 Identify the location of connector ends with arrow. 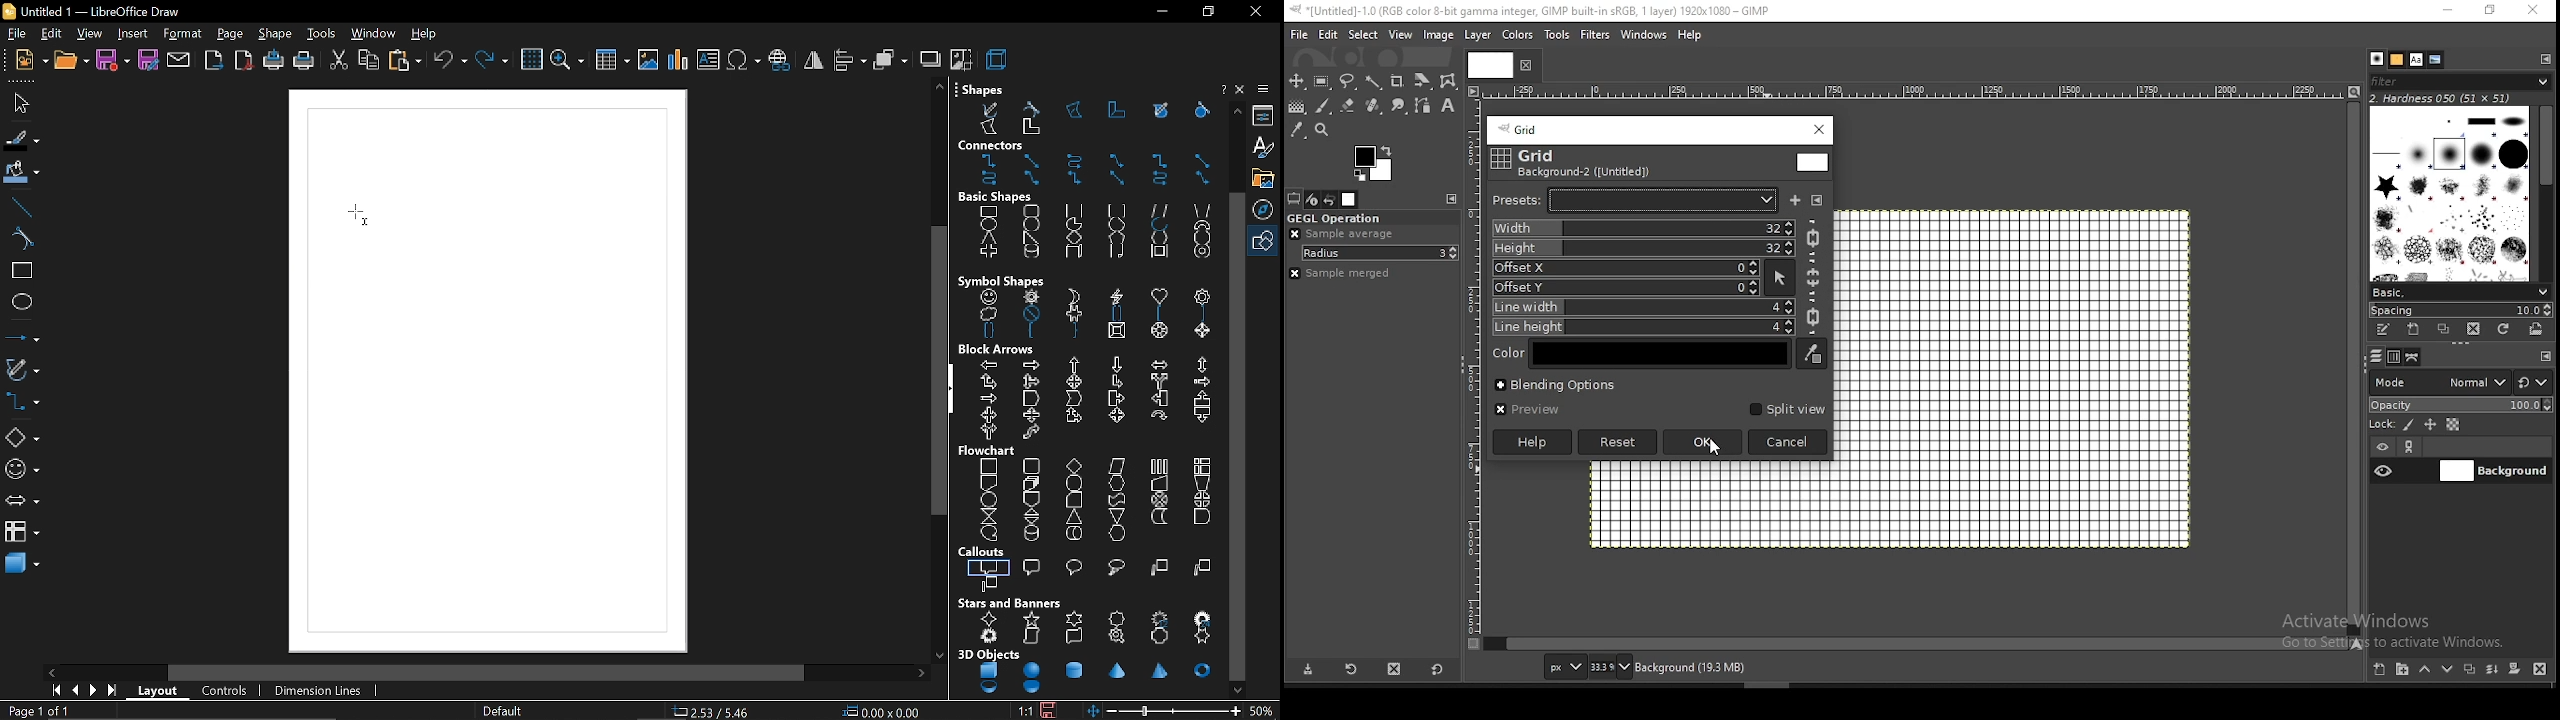
(990, 161).